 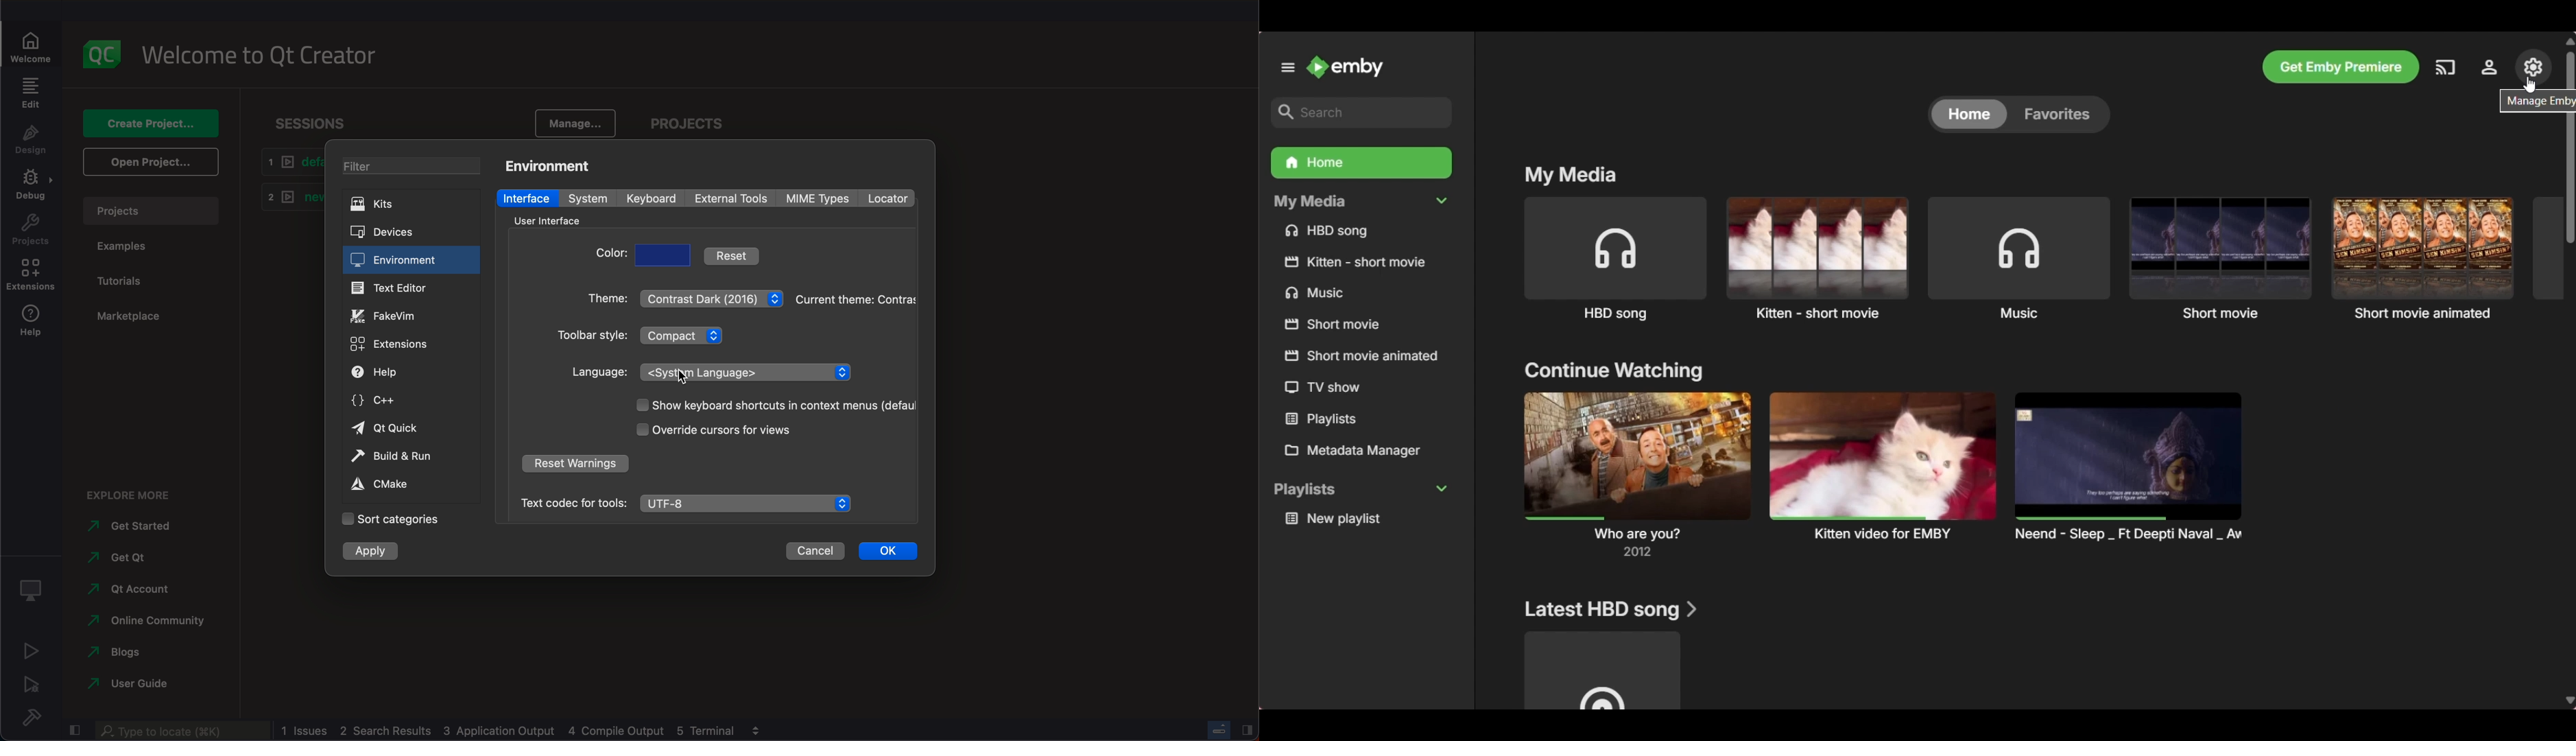 I want to click on Quick slide to bottom, so click(x=2570, y=701).